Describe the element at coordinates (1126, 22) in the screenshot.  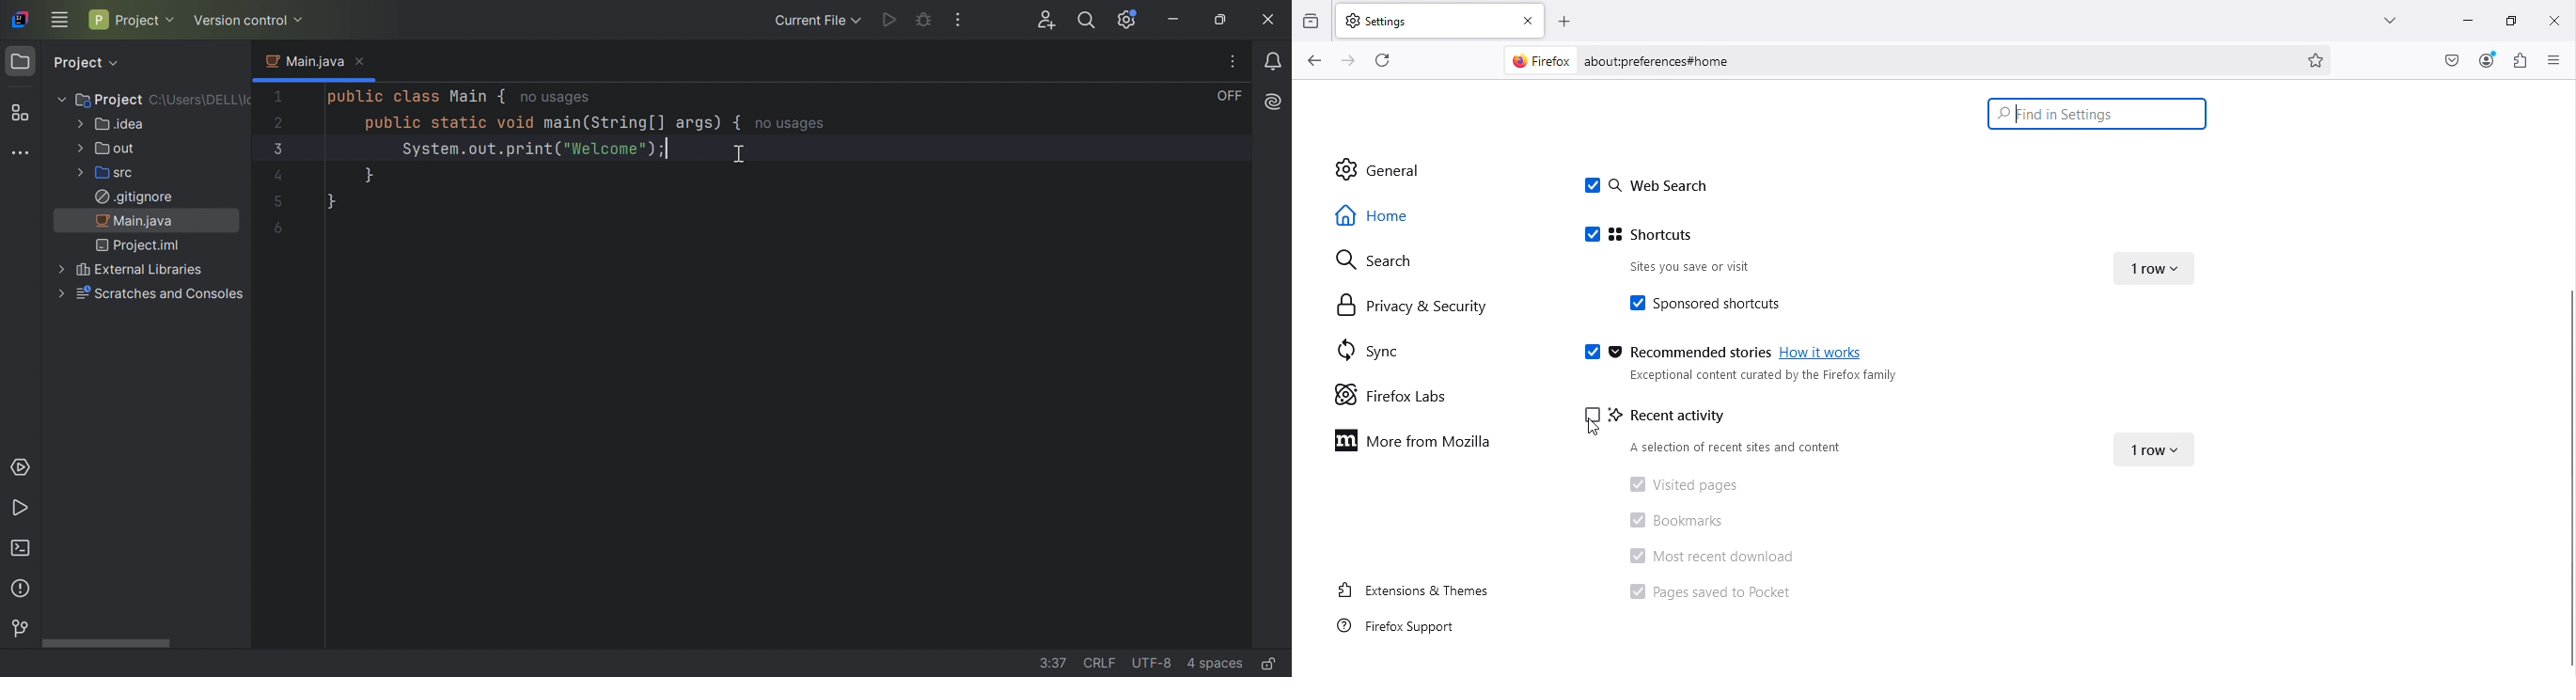
I see `Updates available. IDE and Project Settings.` at that location.